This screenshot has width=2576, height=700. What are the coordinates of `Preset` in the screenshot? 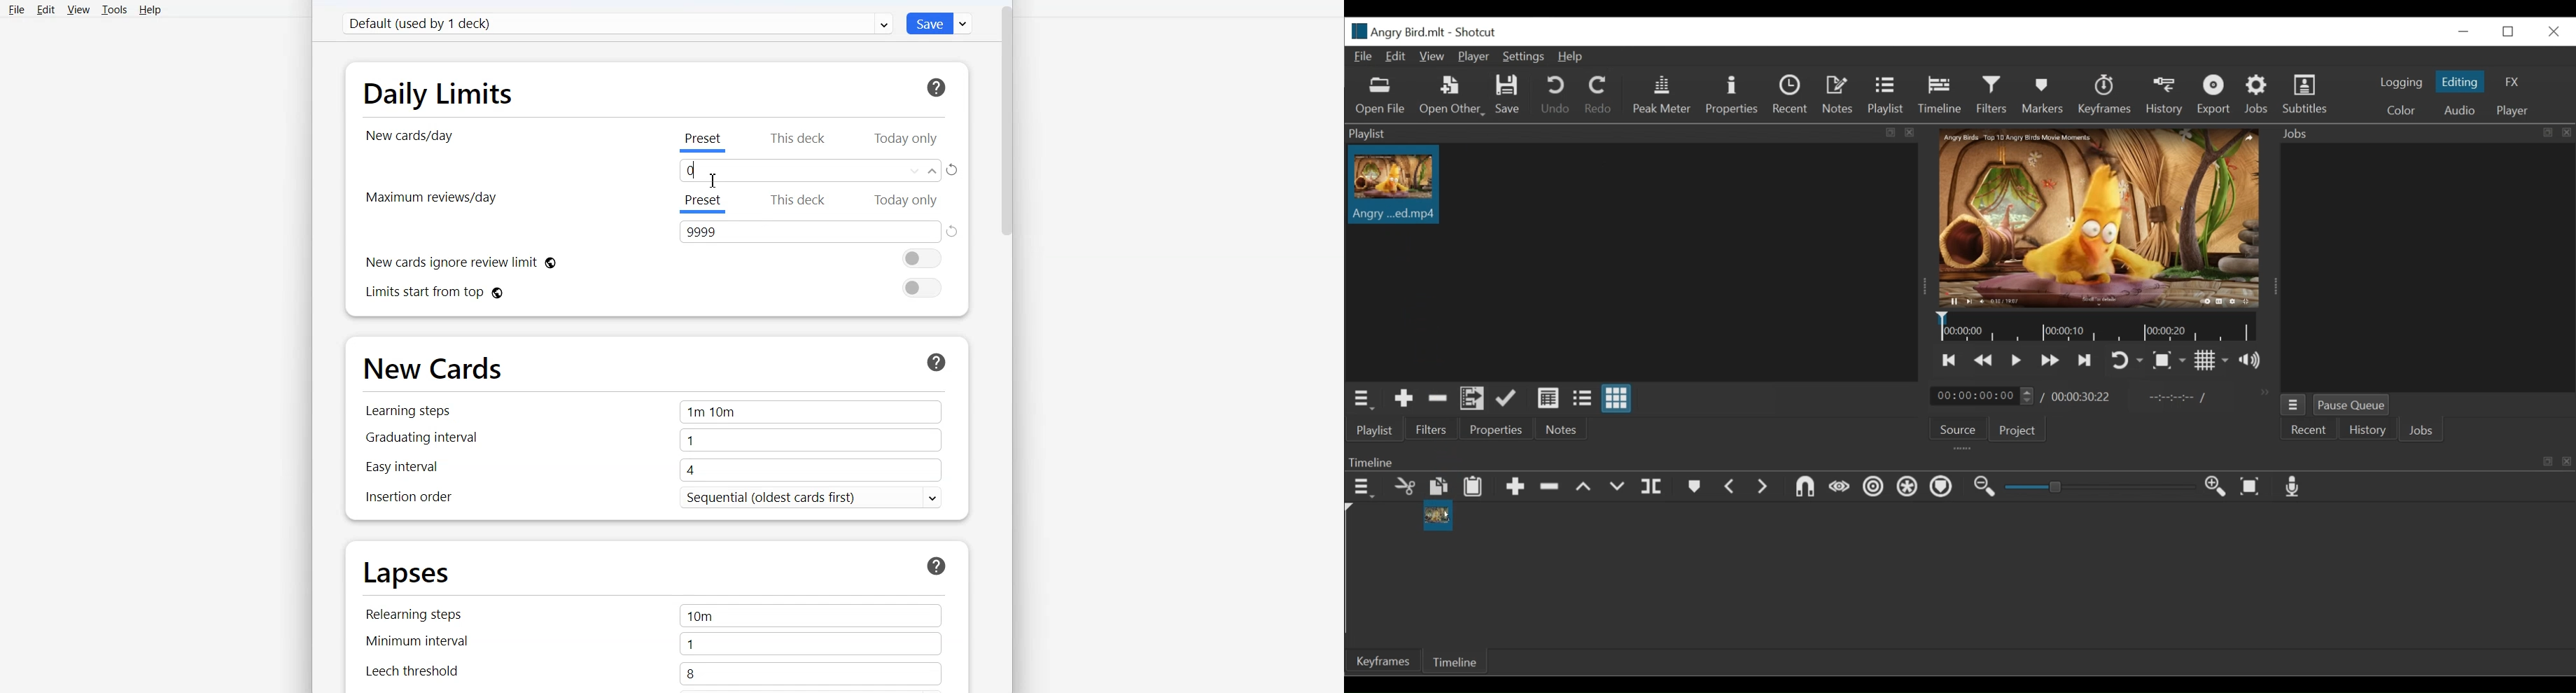 It's located at (704, 142).